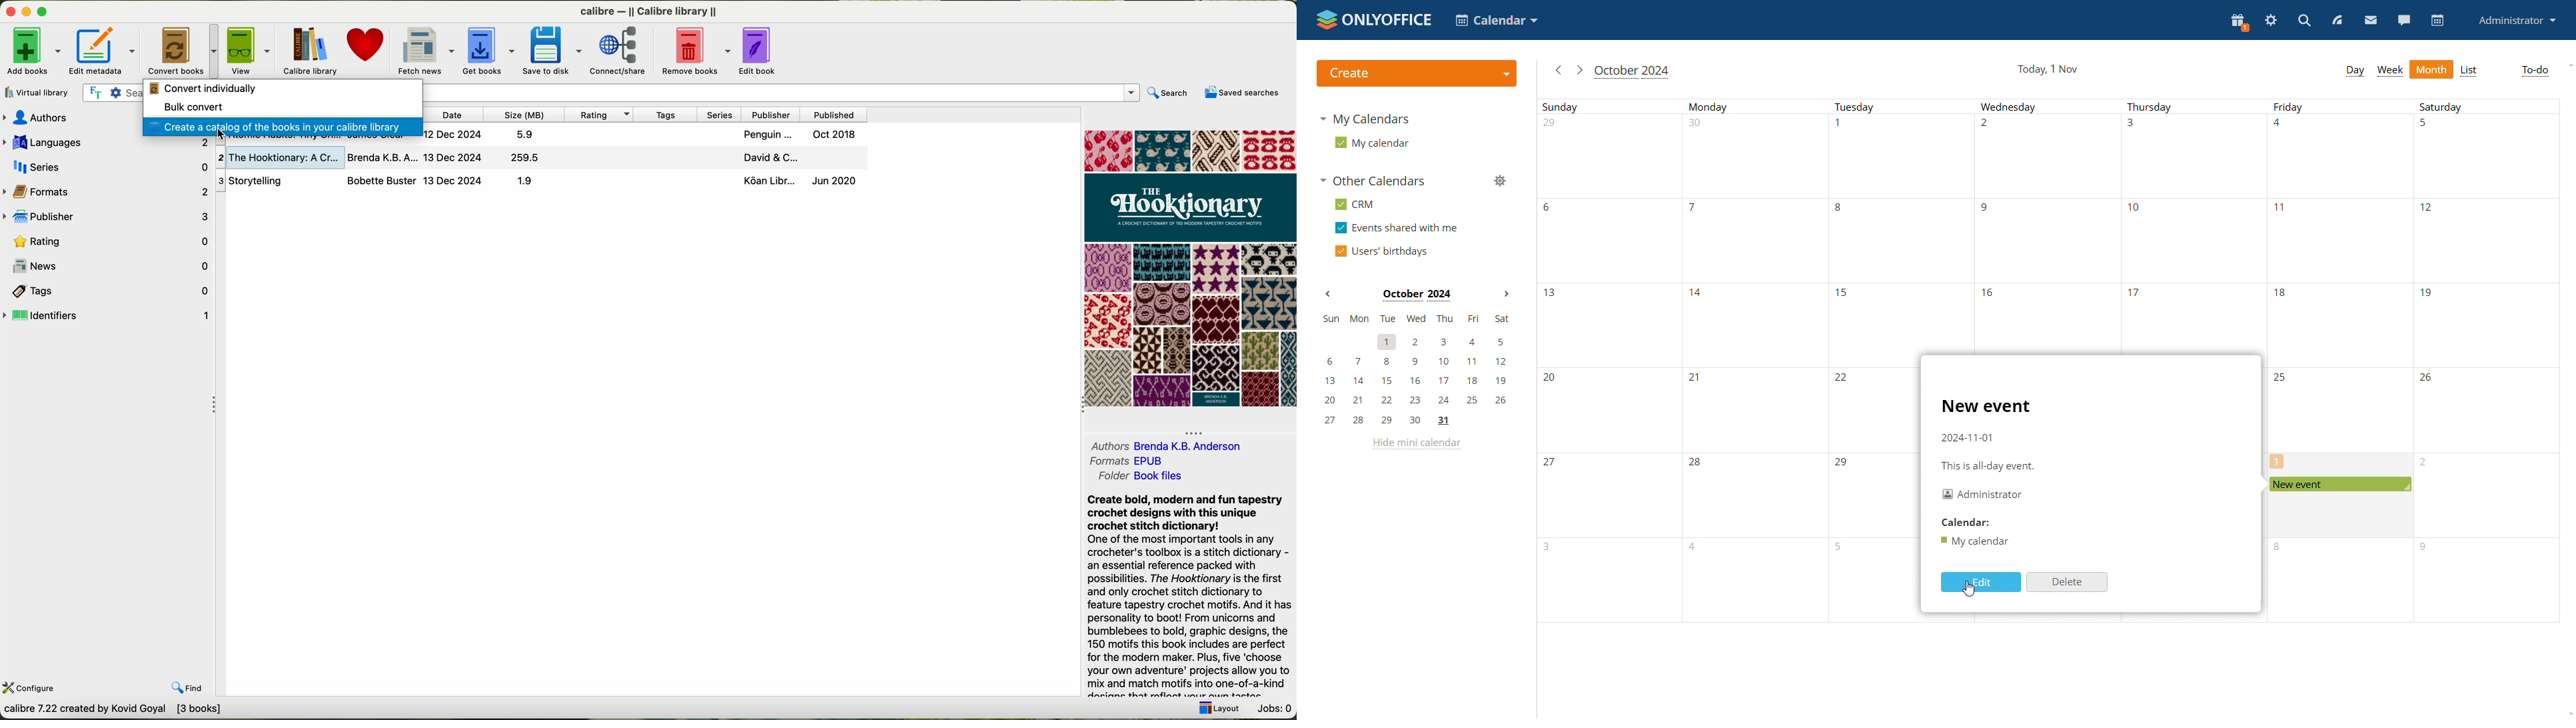  What do you see at coordinates (1981, 581) in the screenshot?
I see `edit` at bounding box center [1981, 581].